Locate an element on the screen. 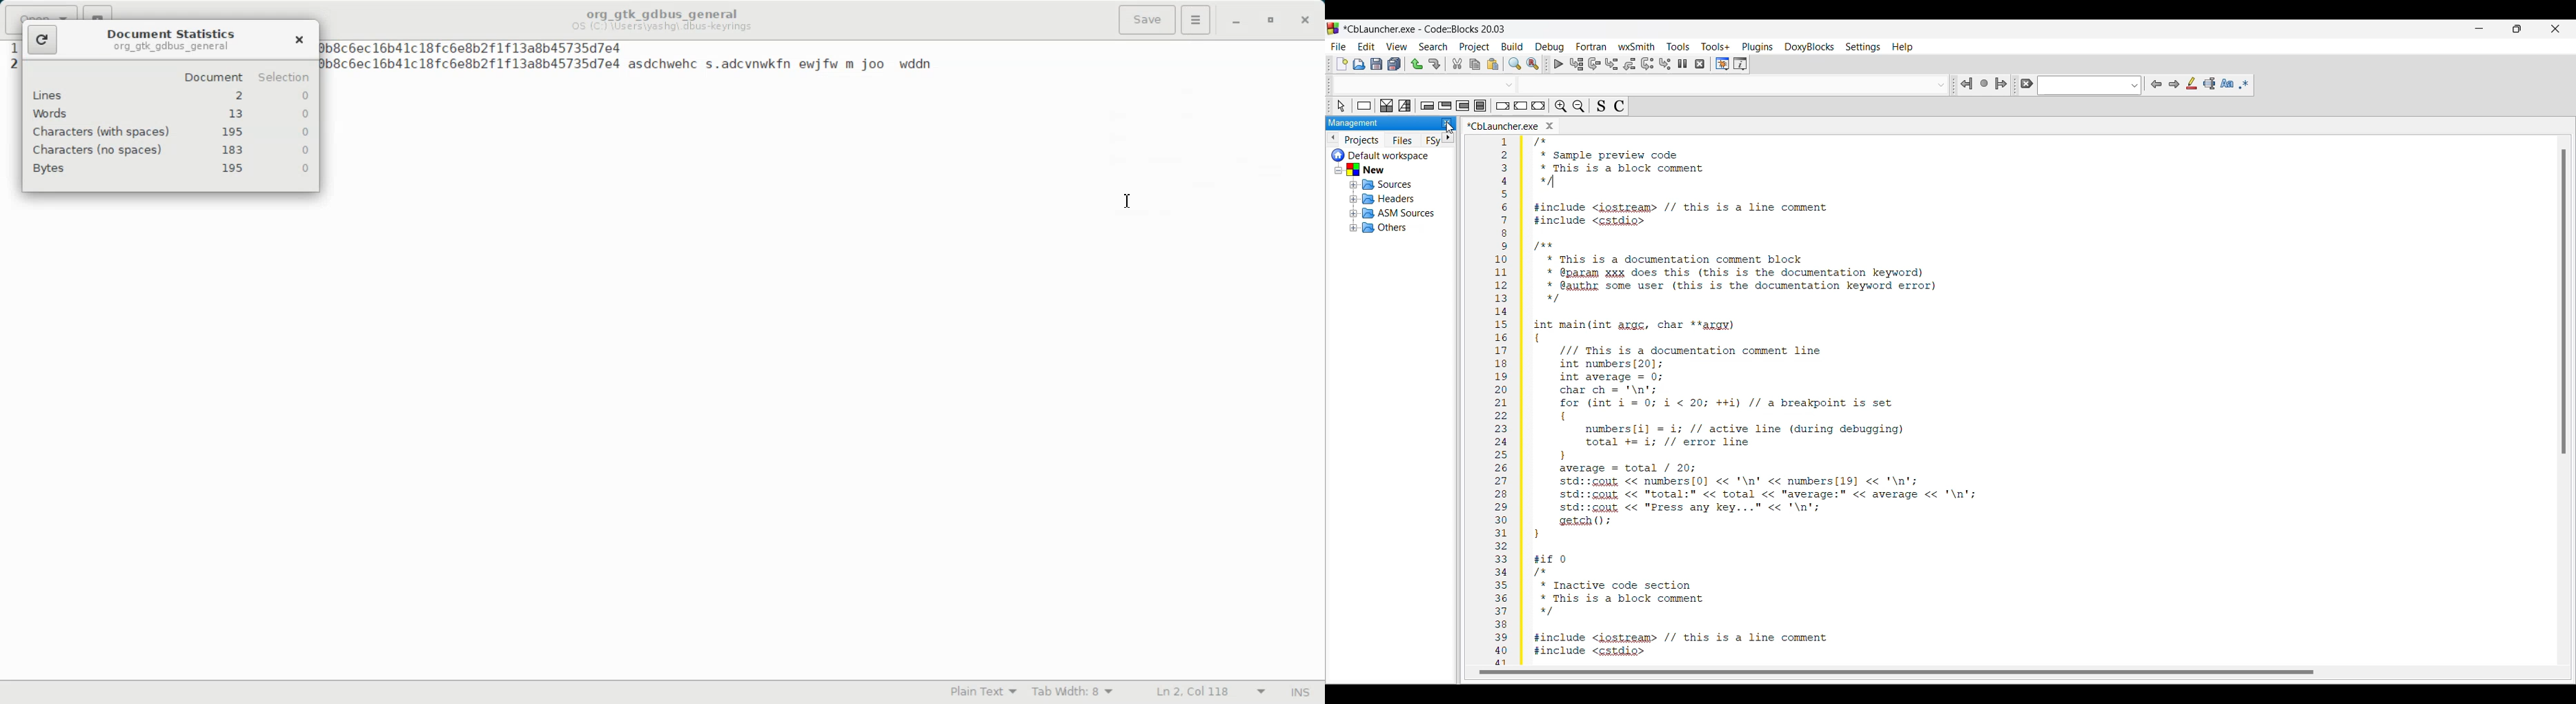  Step into is located at coordinates (1612, 63).